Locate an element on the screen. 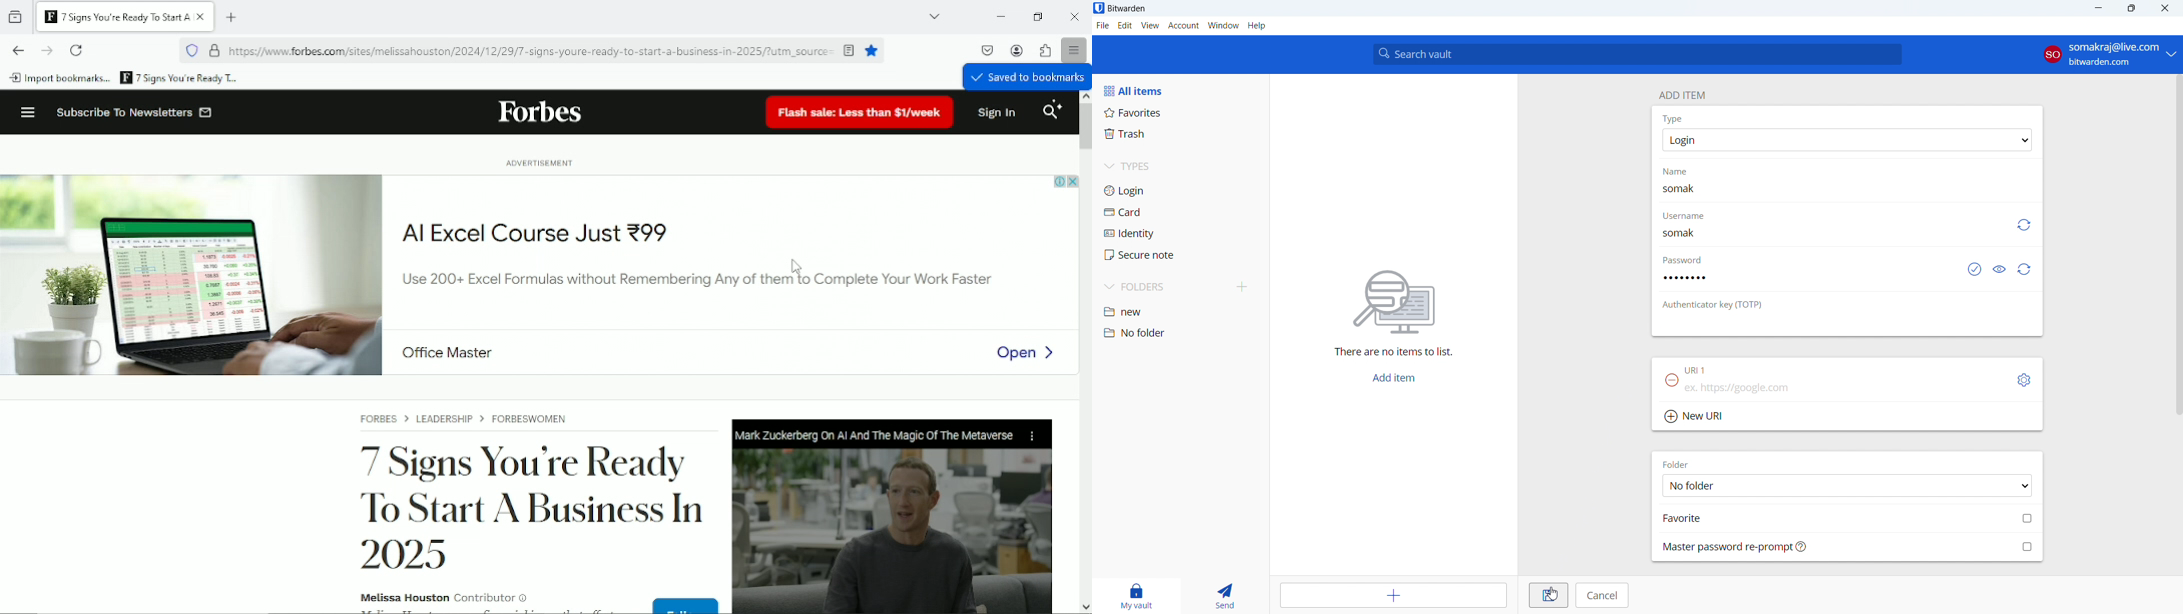 This screenshot has height=616, width=2184. add item is located at coordinates (1682, 94).